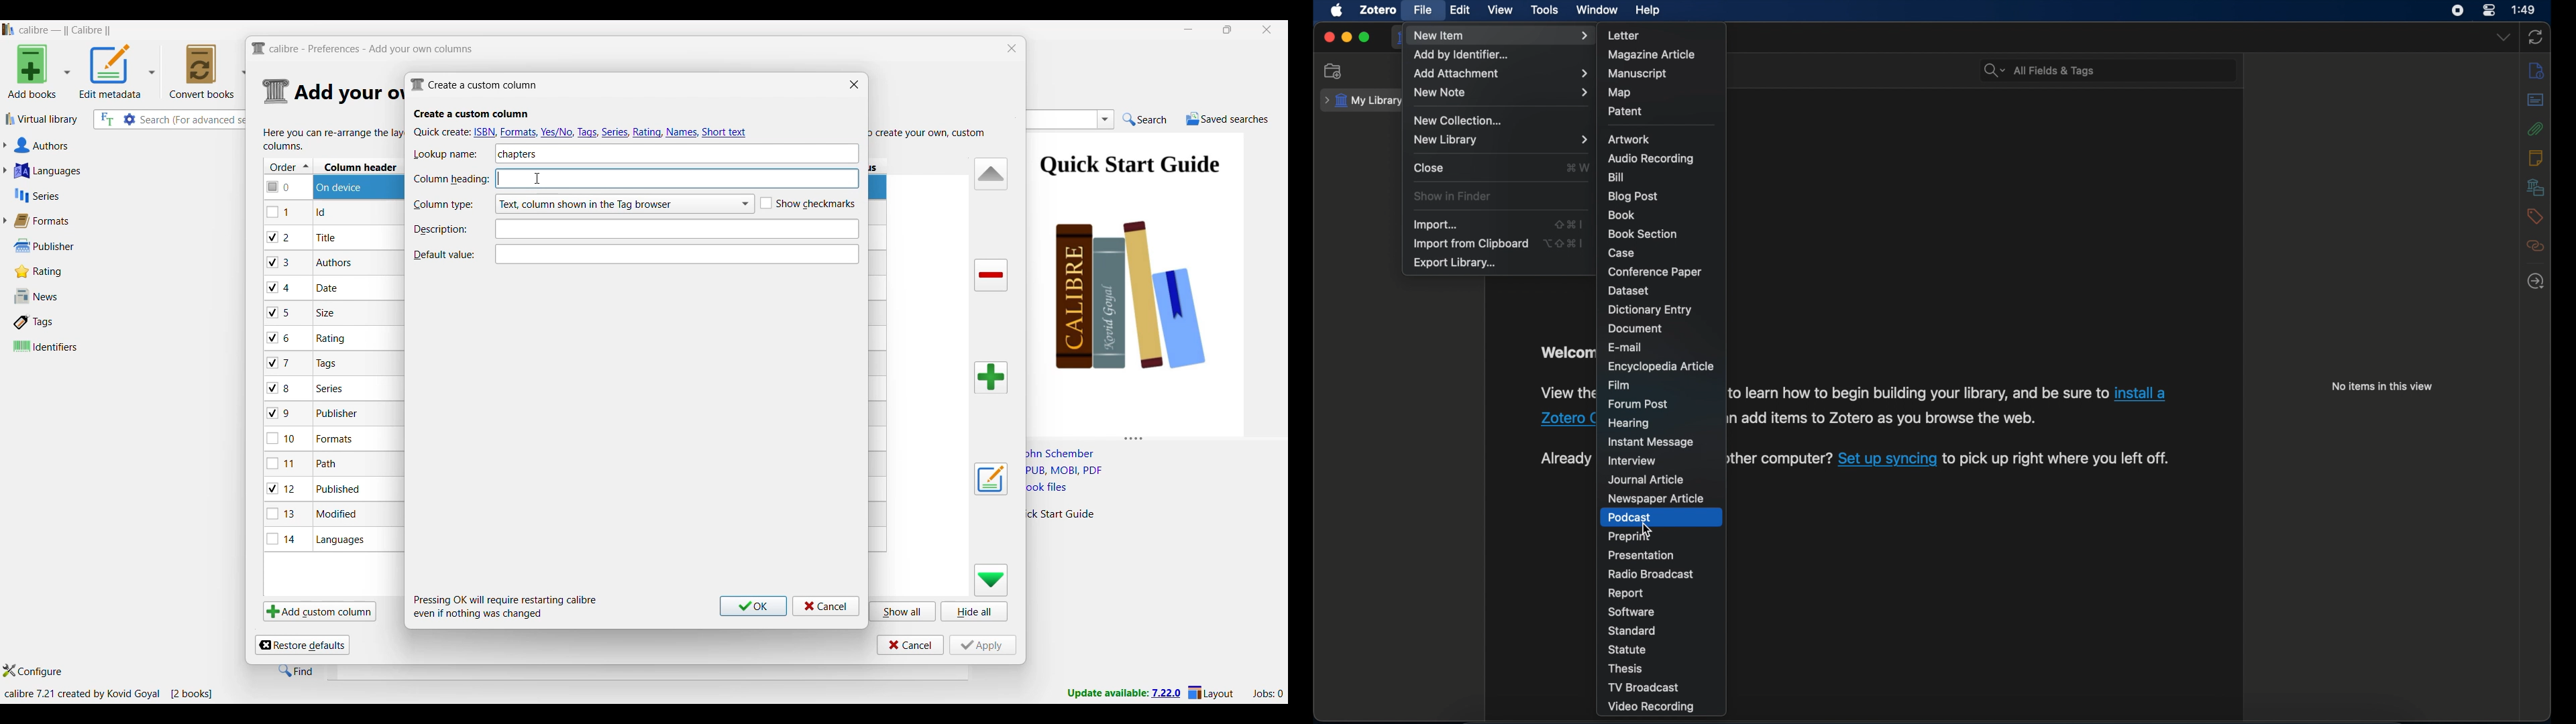 The height and width of the screenshot is (728, 2576). What do you see at coordinates (302, 645) in the screenshot?
I see `Restore defaults` at bounding box center [302, 645].